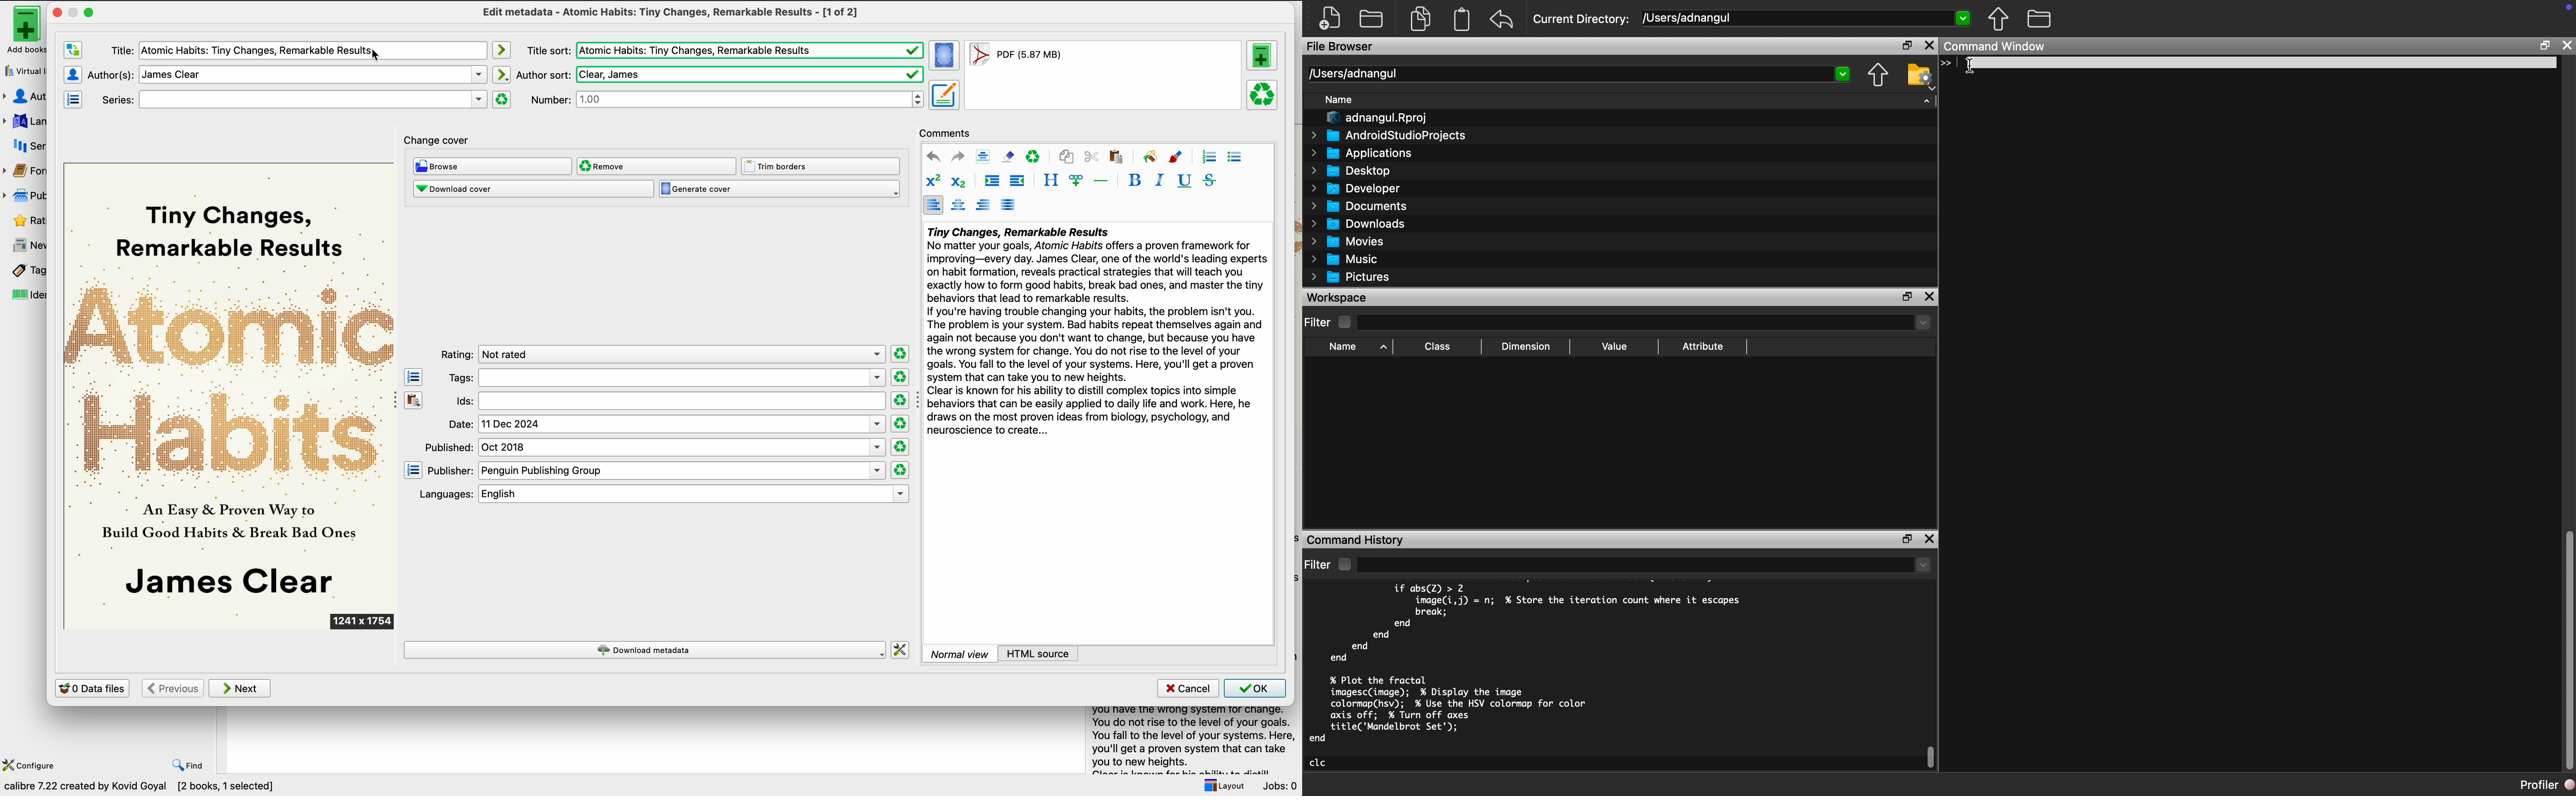 This screenshot has height=812, width=2576. What do you see at coordinates (1344, 322) in the screenshot?
I see `Checkbox` at bounding box center [1344, 322].